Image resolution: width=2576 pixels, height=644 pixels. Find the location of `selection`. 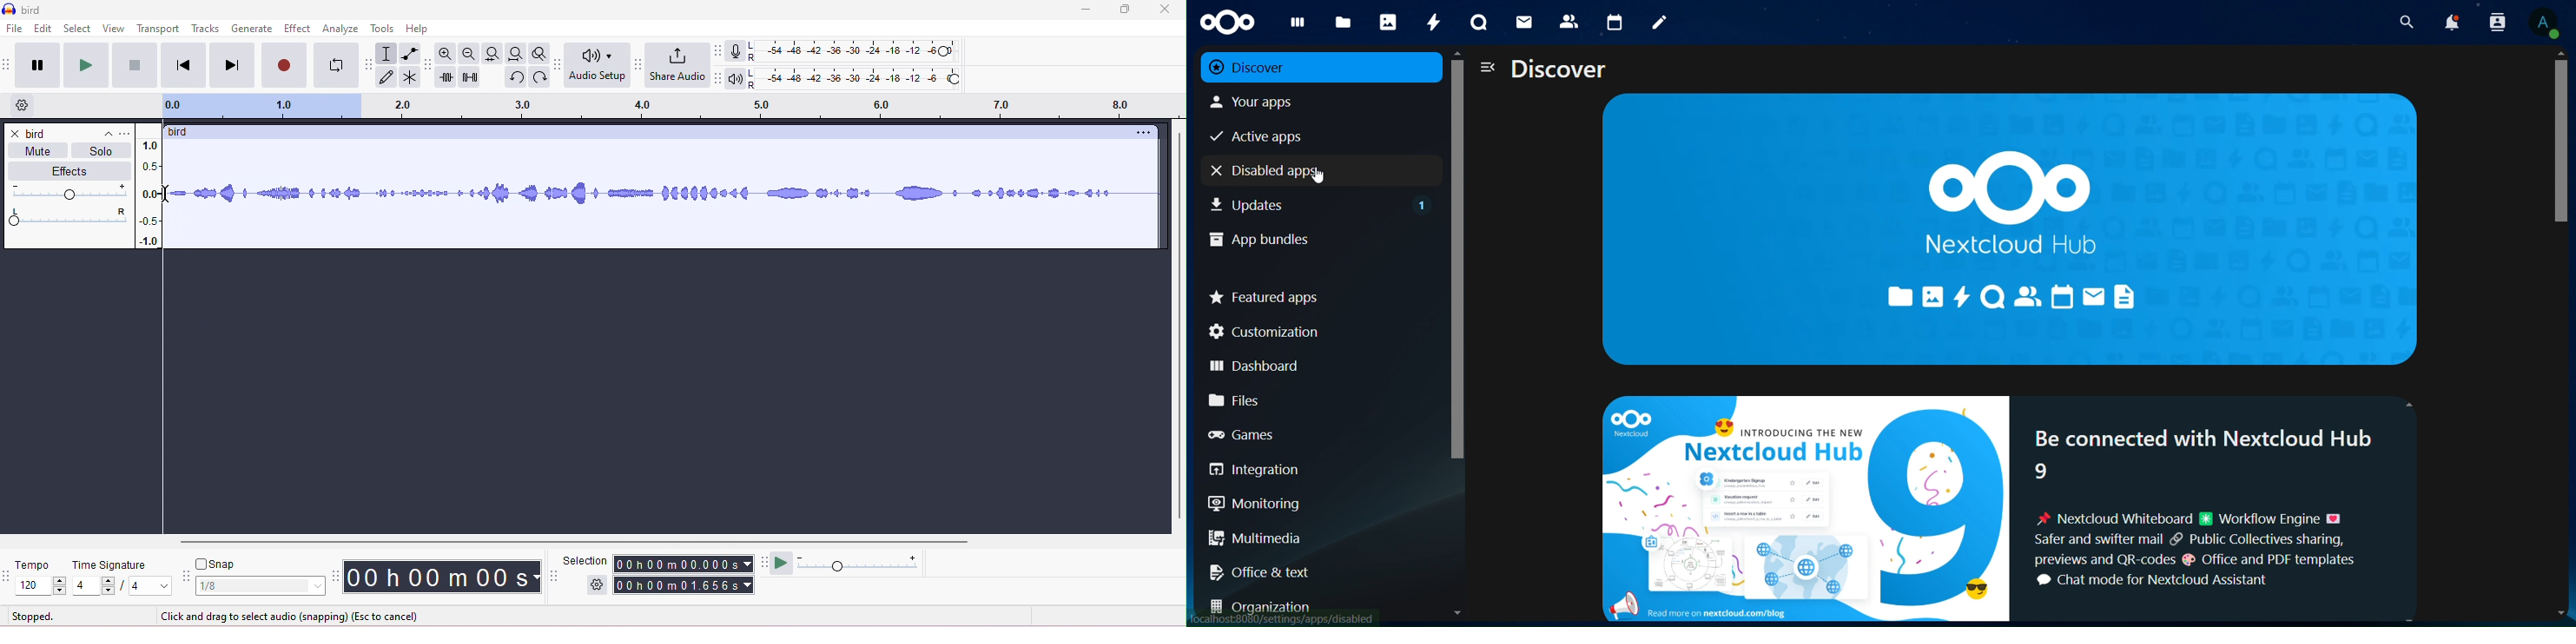

selection is located at coordinates (387, 54).